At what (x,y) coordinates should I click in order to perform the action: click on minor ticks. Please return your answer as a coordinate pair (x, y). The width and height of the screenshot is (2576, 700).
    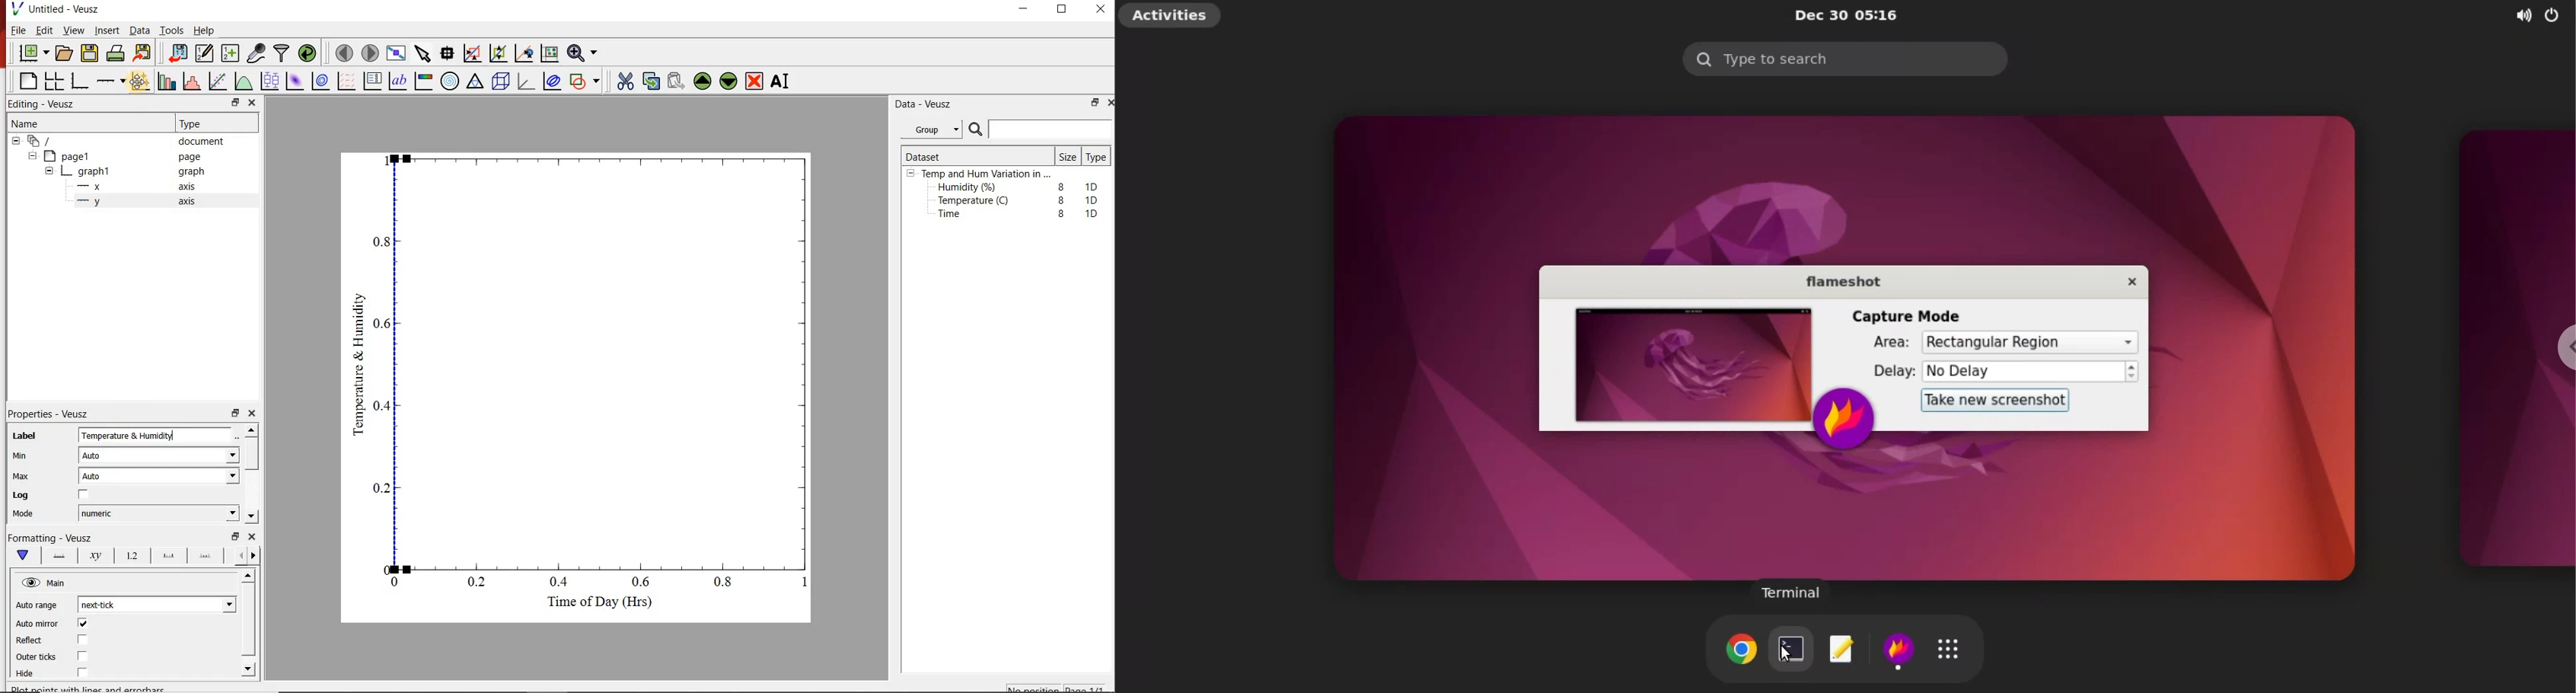
    Looking at the image, I should click on (206, 556).